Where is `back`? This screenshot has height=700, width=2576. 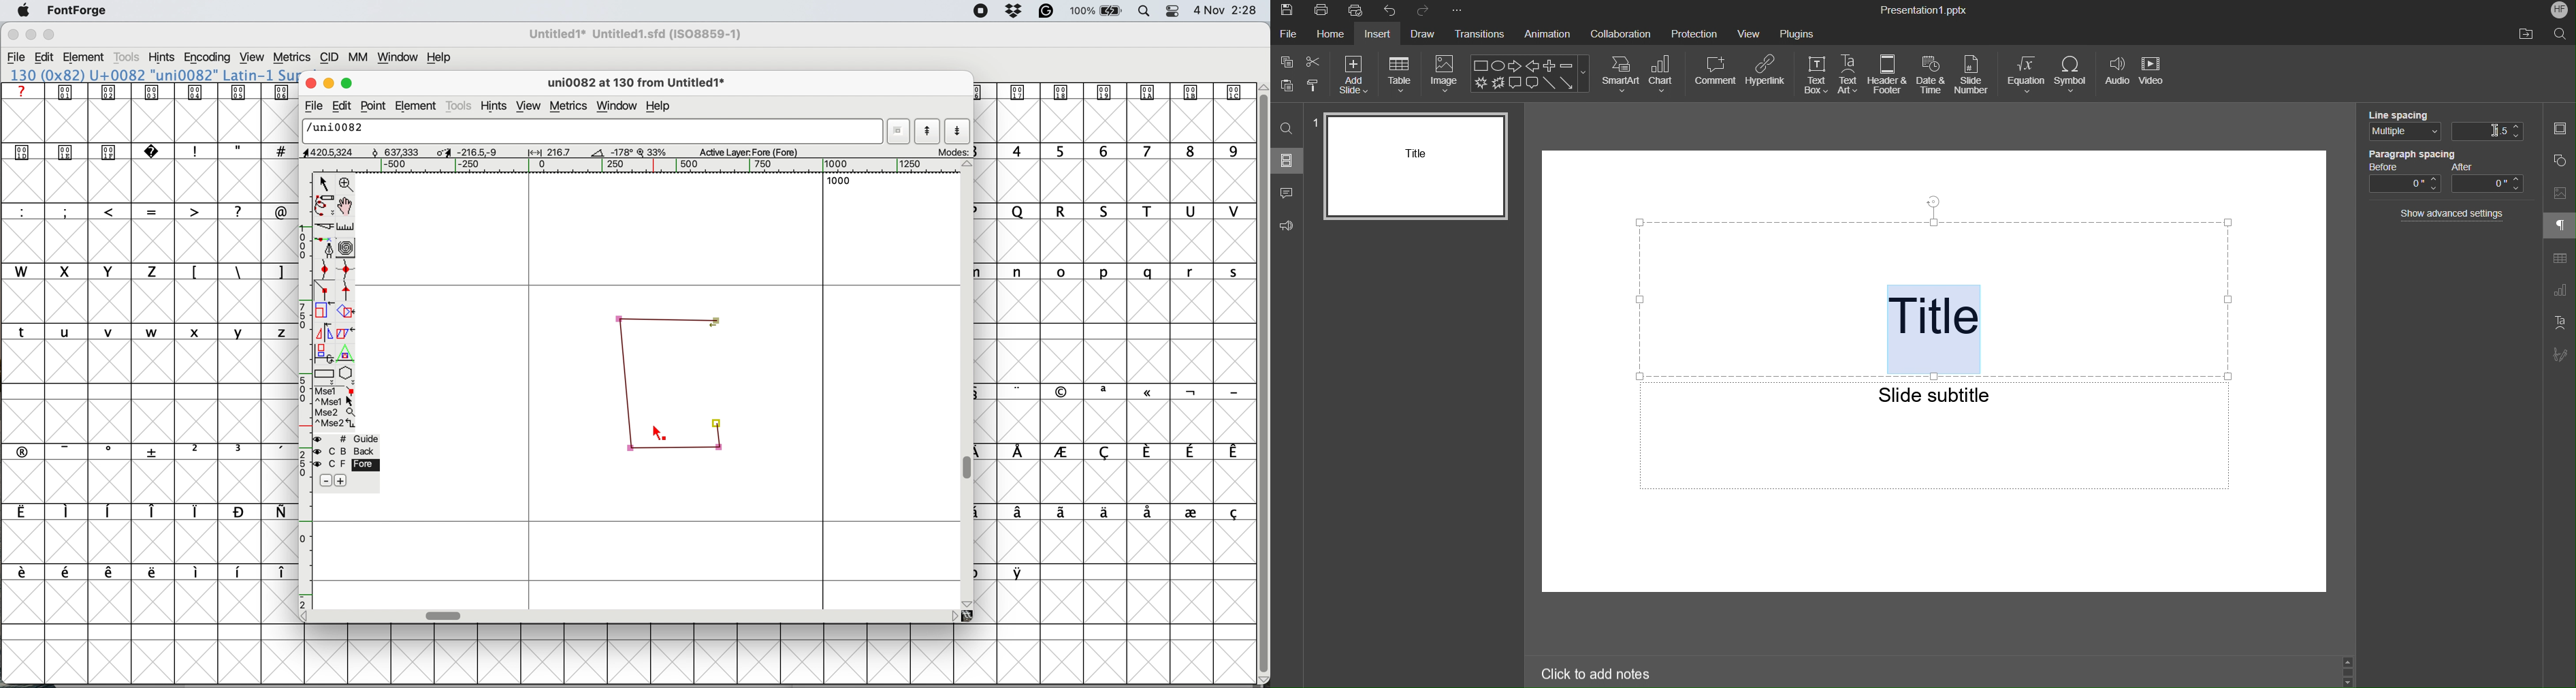 back is located at coordinates (347, 451).